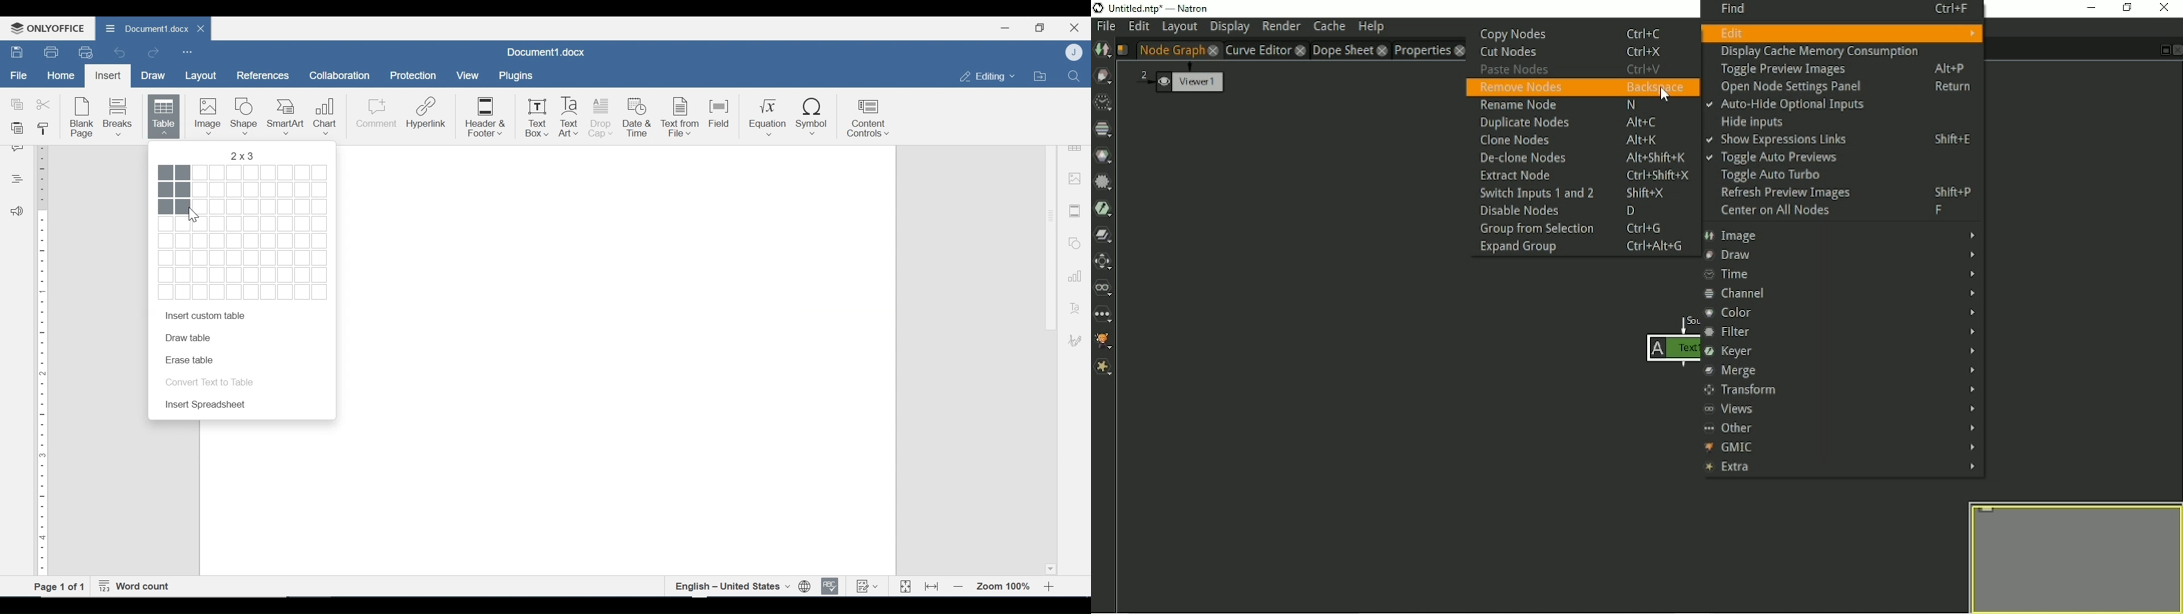  Describe the element at coordinates (468, 76) in the screenshot. I see `View` at that location.